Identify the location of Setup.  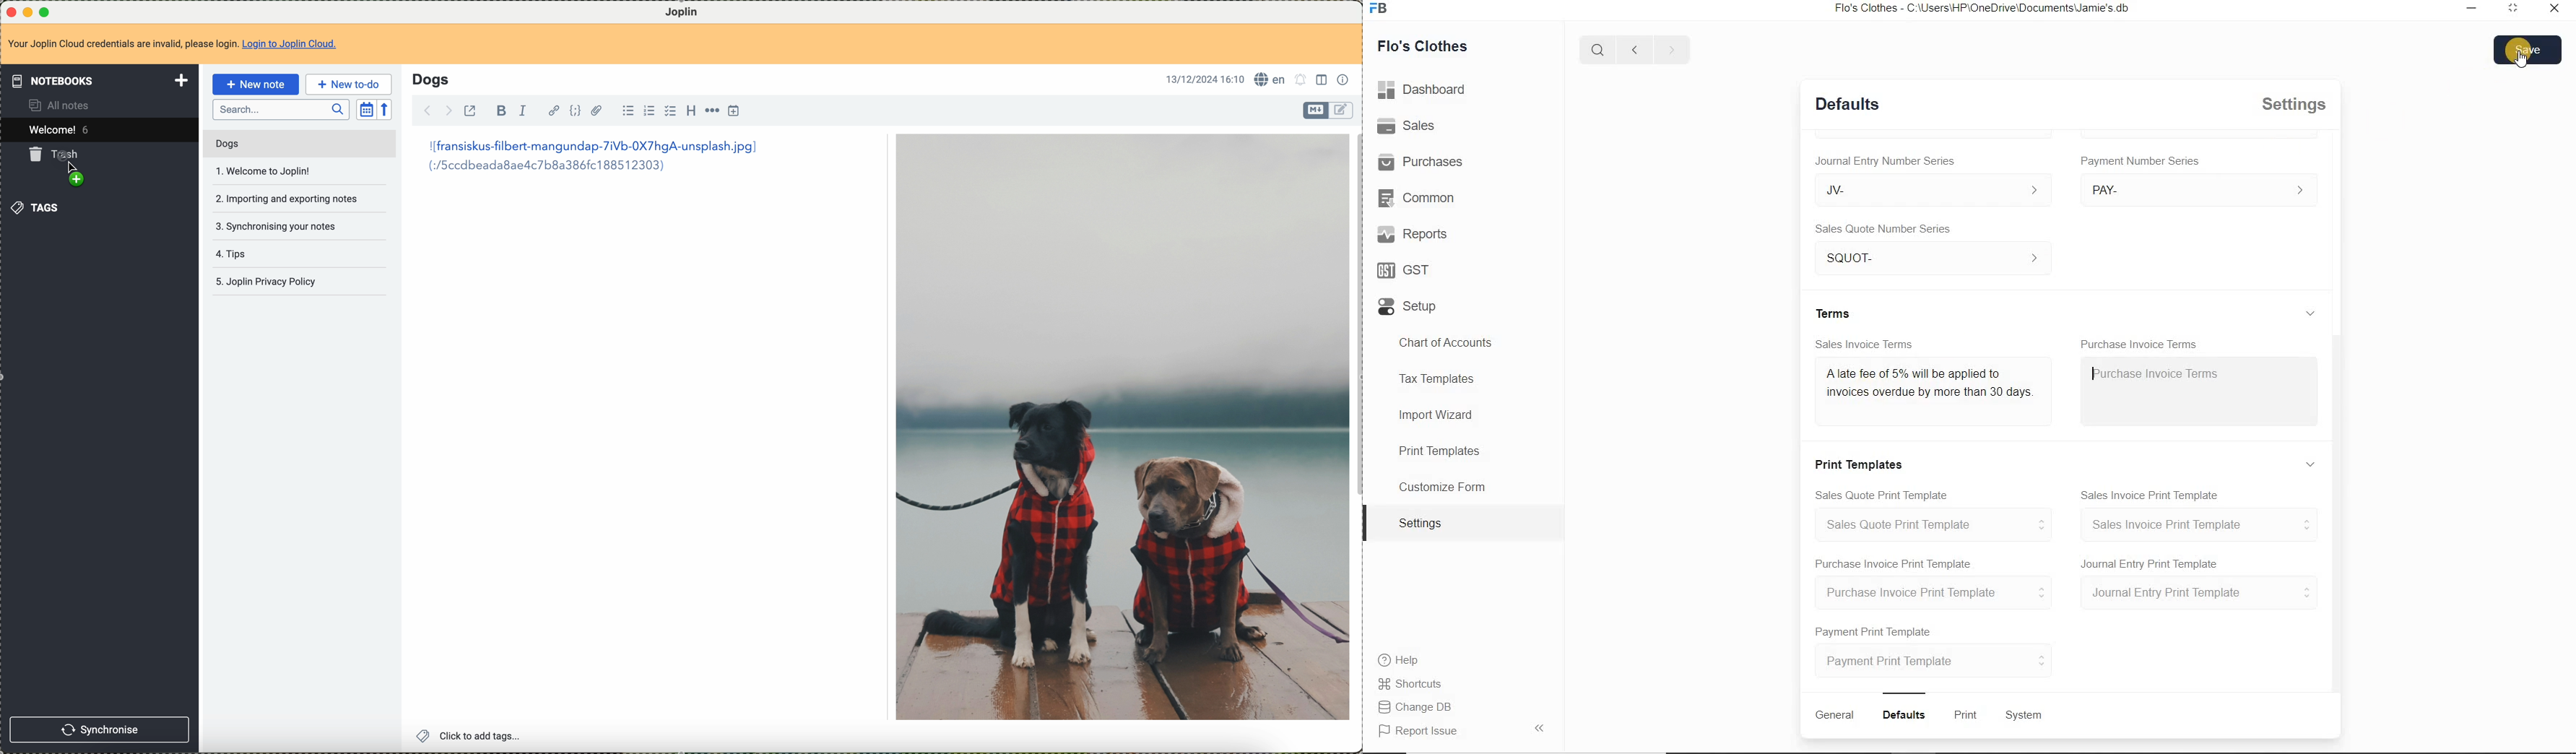
(1406, 310).